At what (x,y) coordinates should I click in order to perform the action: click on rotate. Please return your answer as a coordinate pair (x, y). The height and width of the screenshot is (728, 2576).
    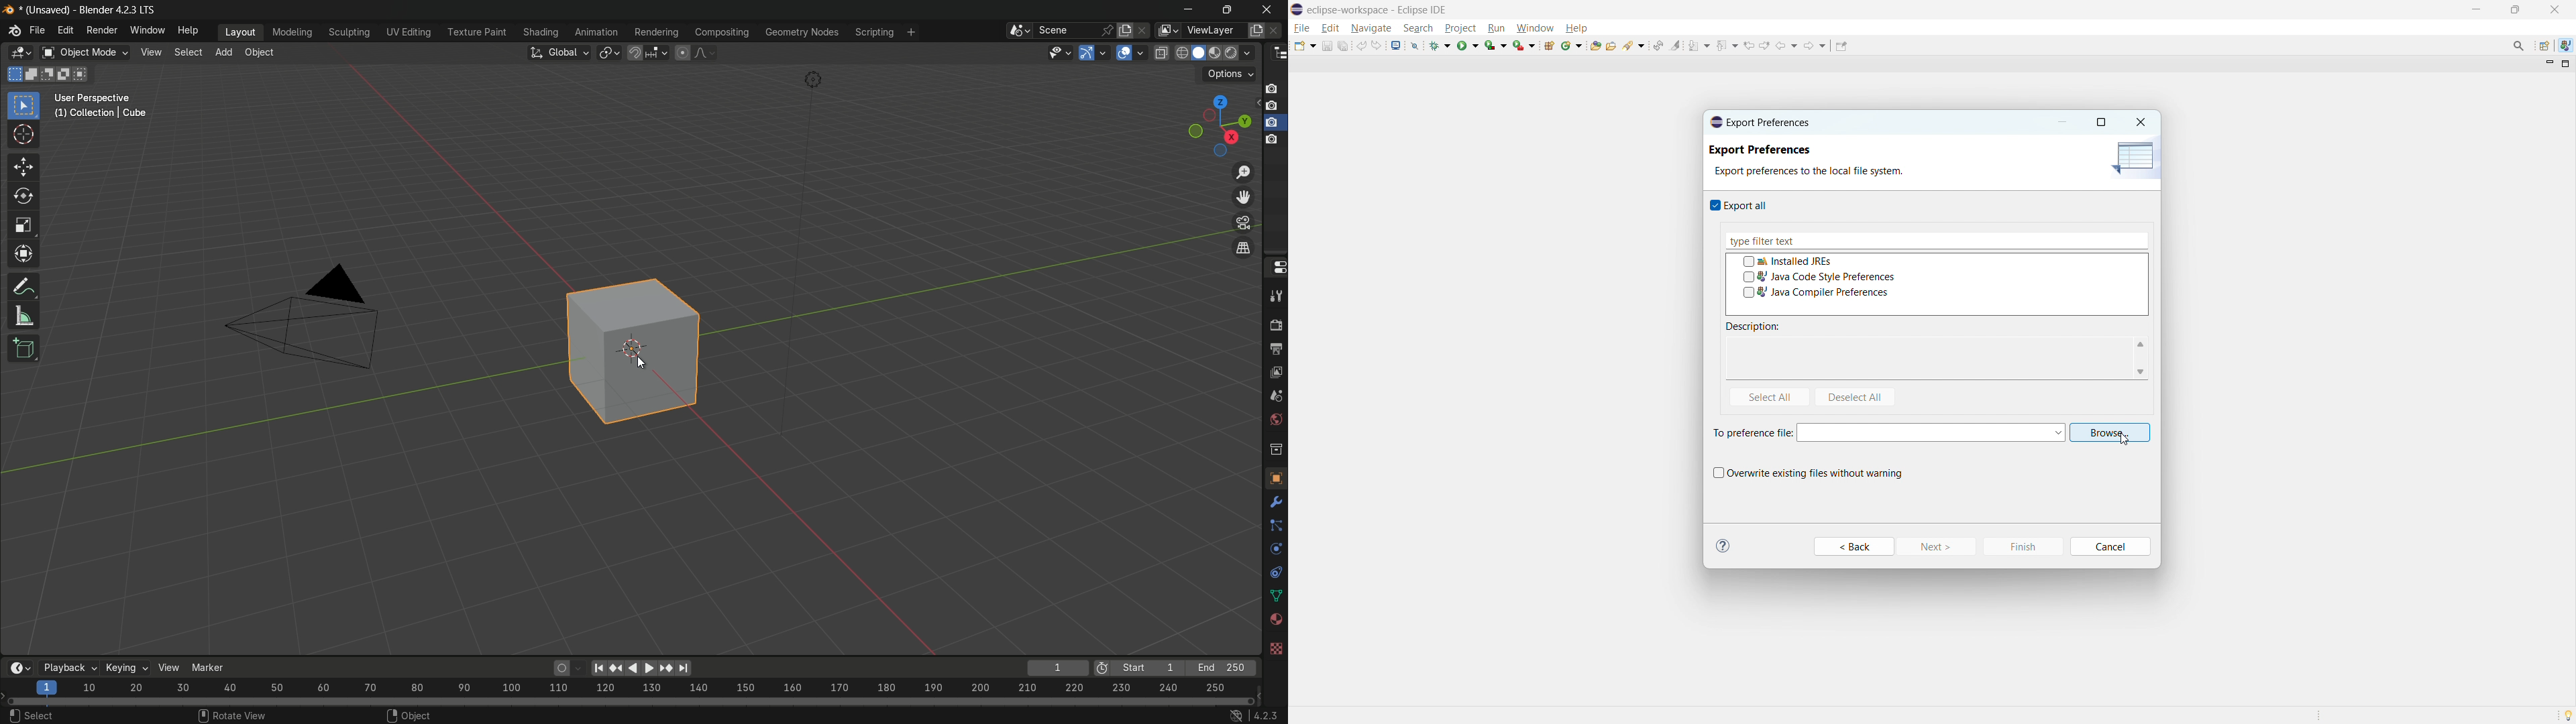
    Looking at the image, I should click on (19, 196).